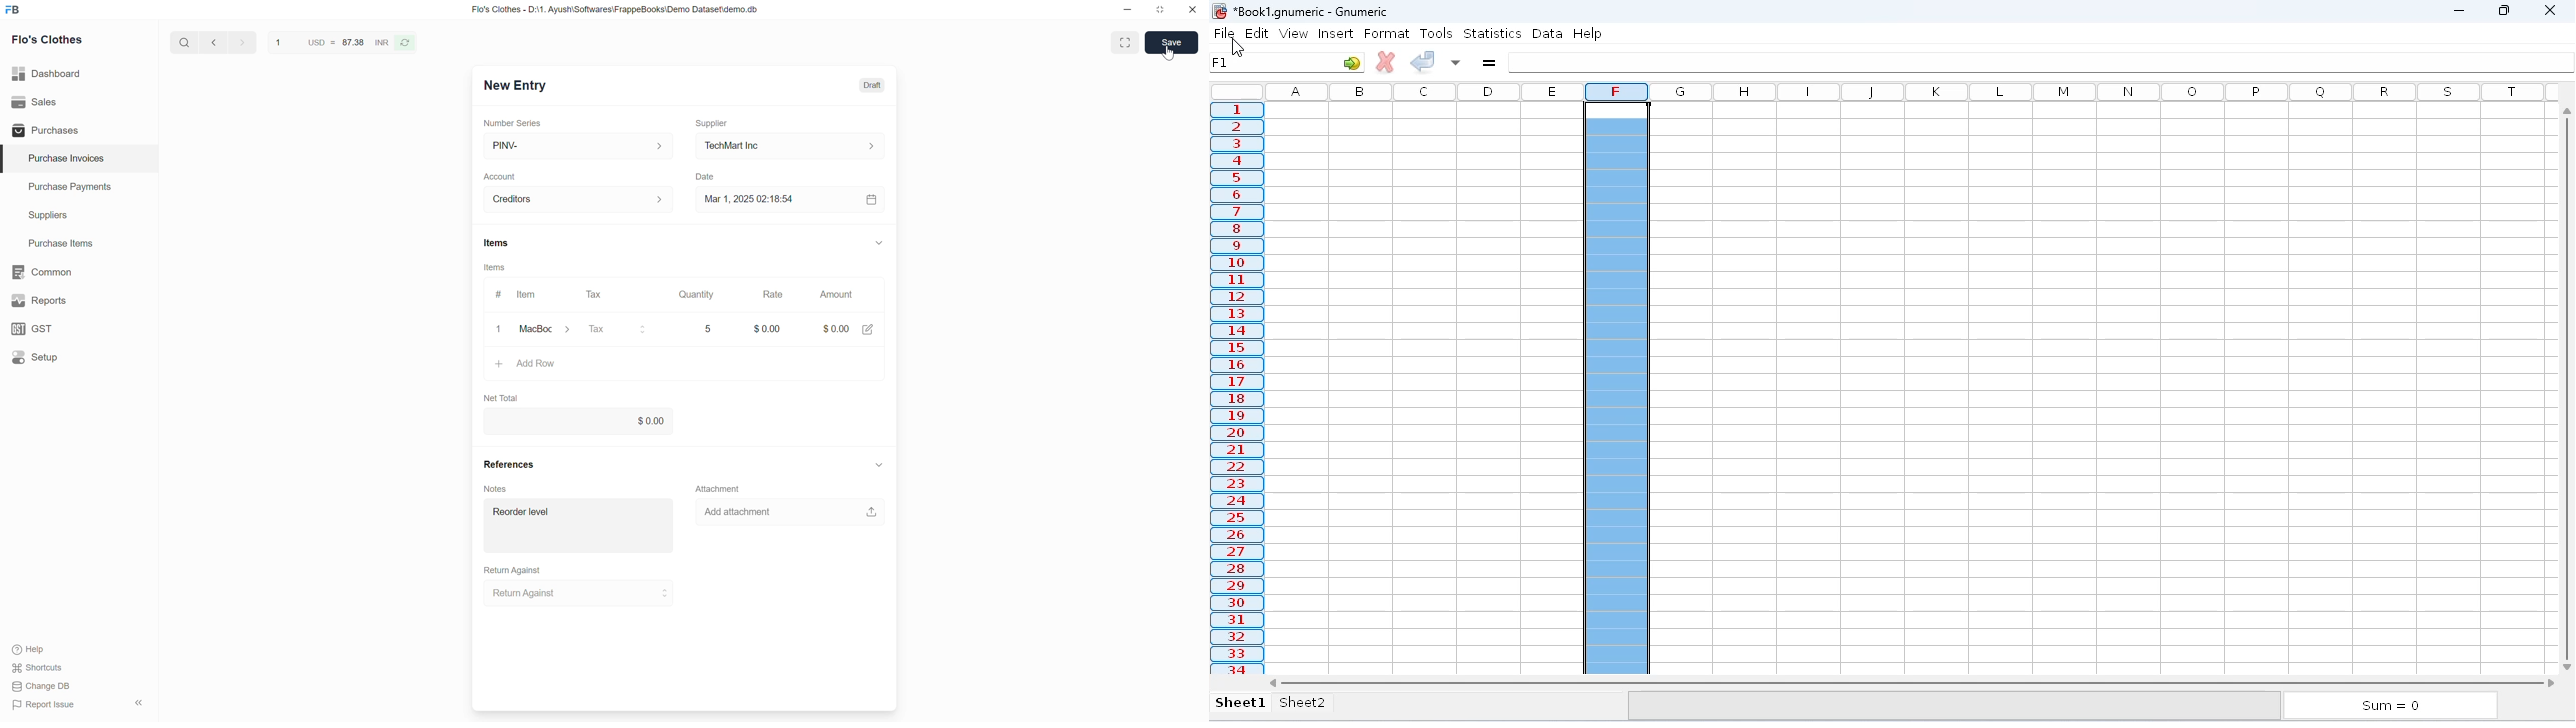 The height and width of the screenshot is (728, 2576). Describe the element at coordinates (578, 146) in the screenshot. I see `PINV-` at that location.